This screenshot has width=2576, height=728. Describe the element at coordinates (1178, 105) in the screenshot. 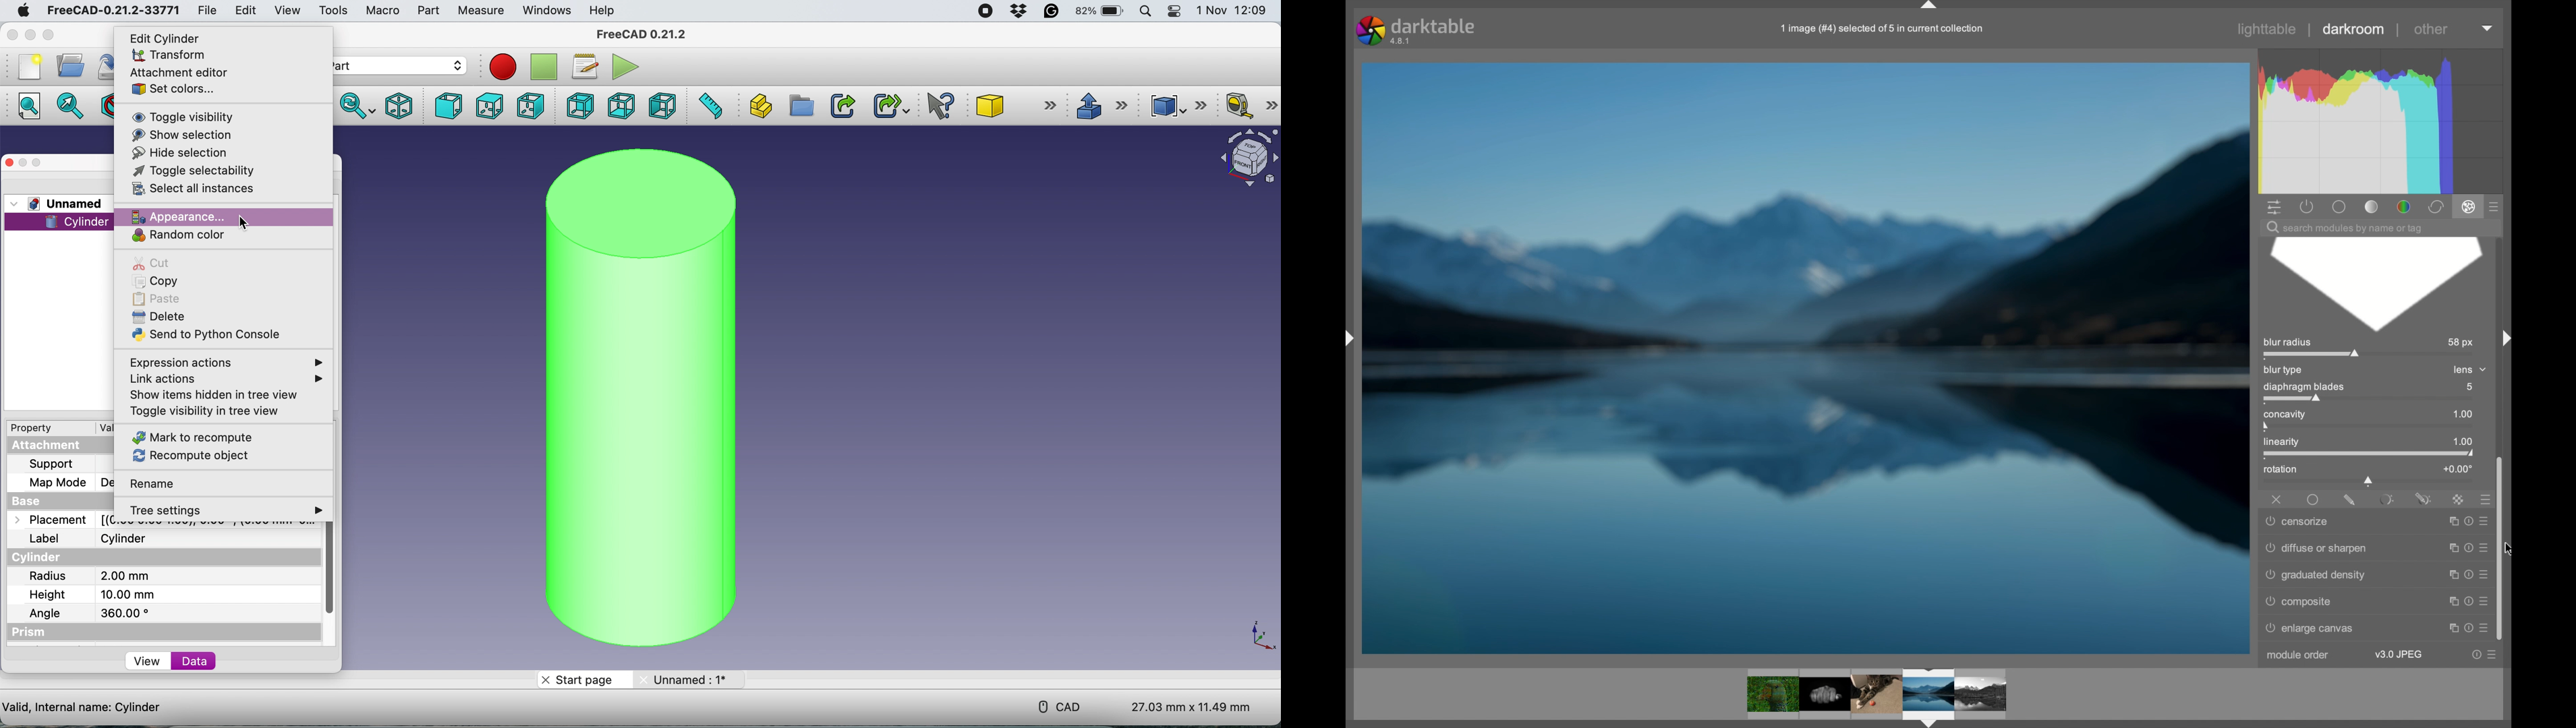

I see `compound tools` at that location.